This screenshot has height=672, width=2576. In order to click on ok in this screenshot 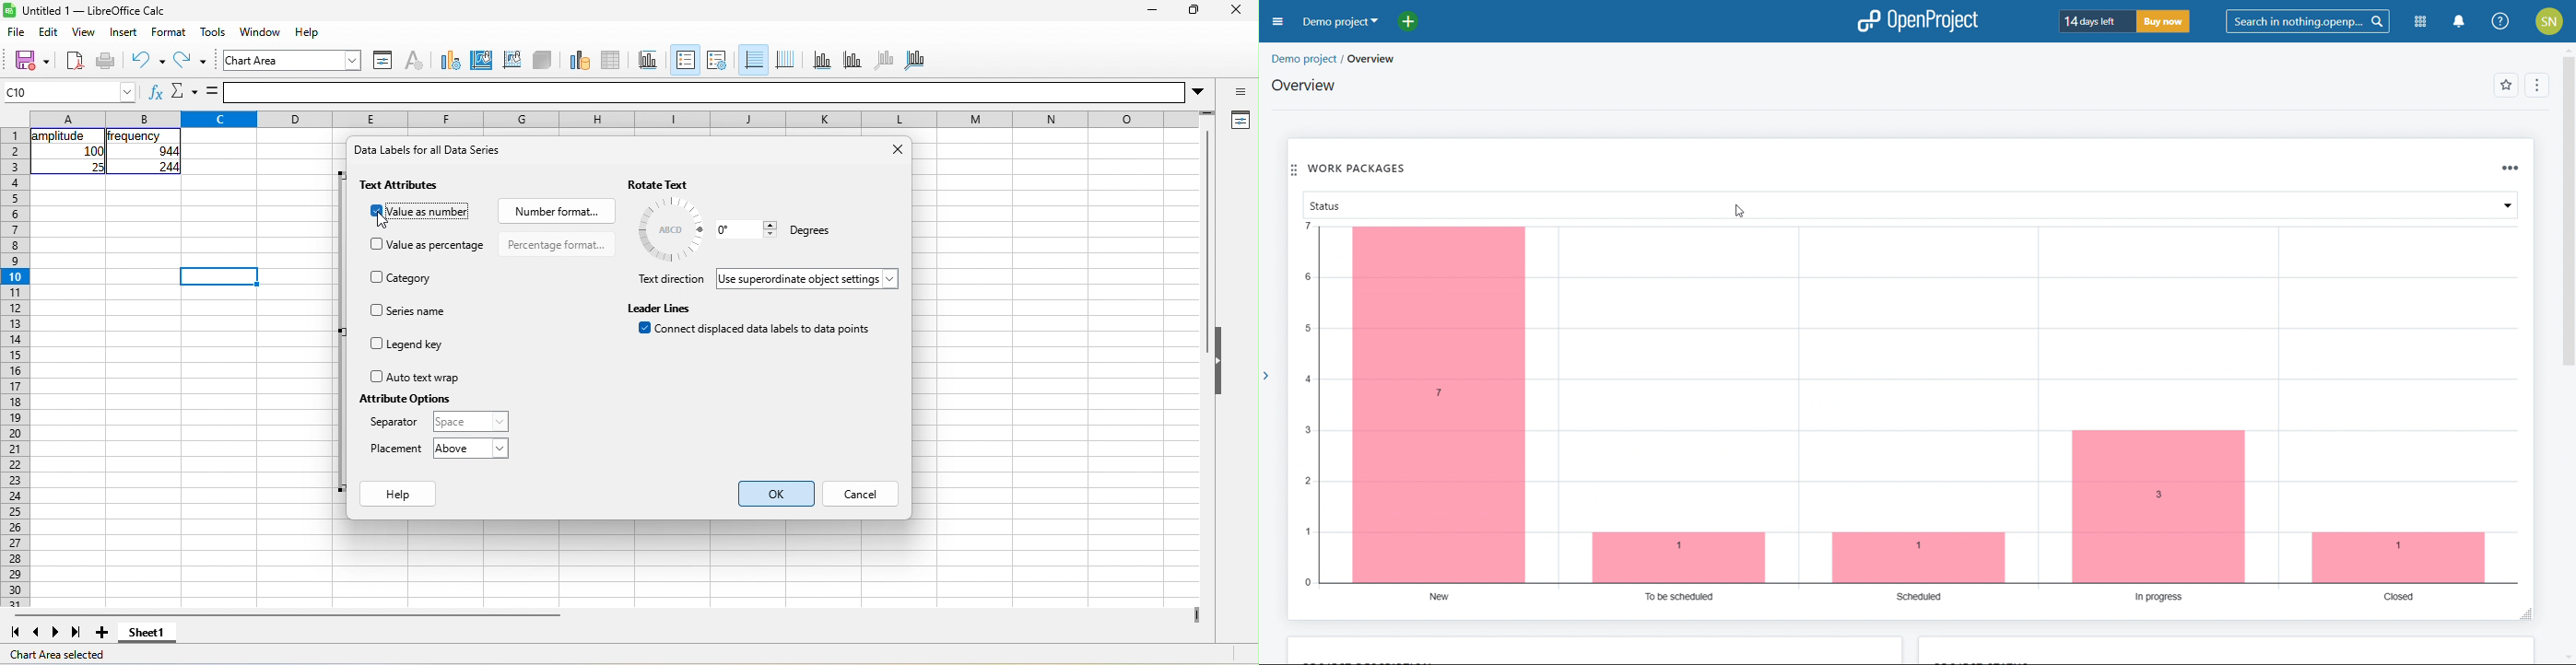, I will do `click(780, 493)`.